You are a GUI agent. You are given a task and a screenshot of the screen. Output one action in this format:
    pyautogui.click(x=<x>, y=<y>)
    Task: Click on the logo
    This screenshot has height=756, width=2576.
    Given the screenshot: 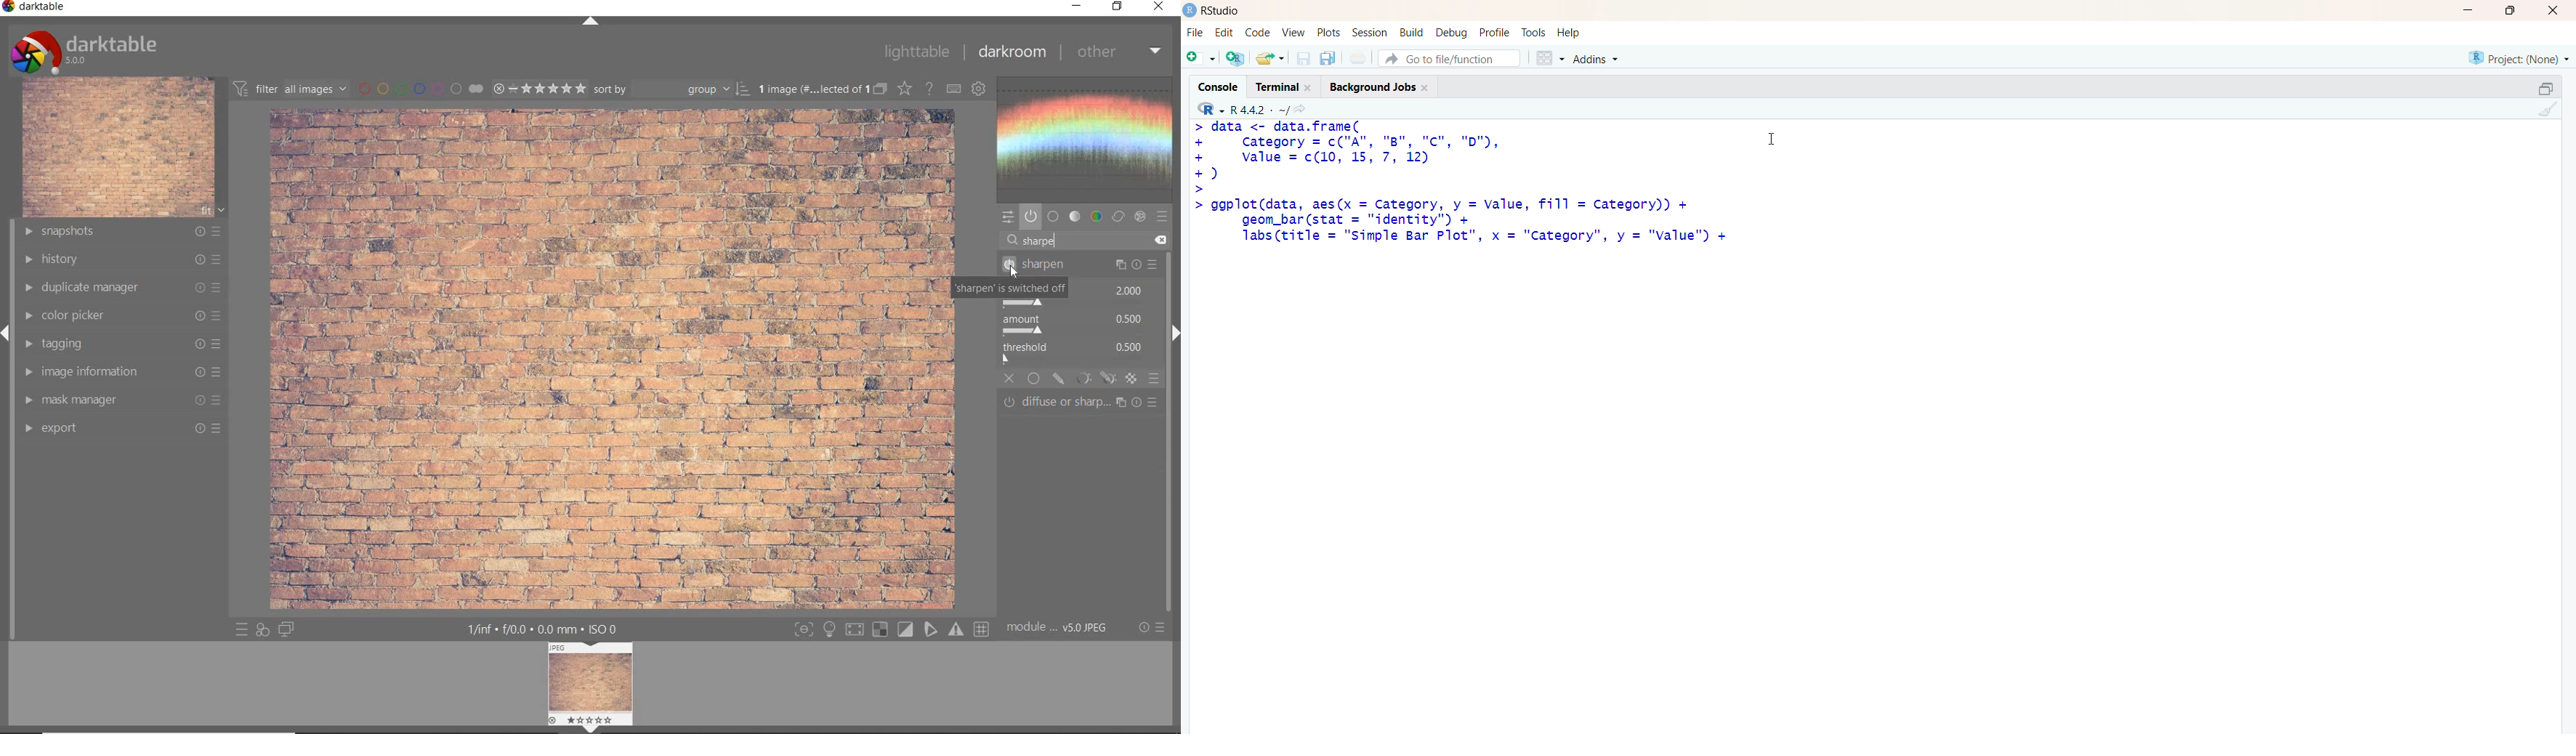 What is the action you would take?
    pyautogui.click(x=1190, y=10)
    